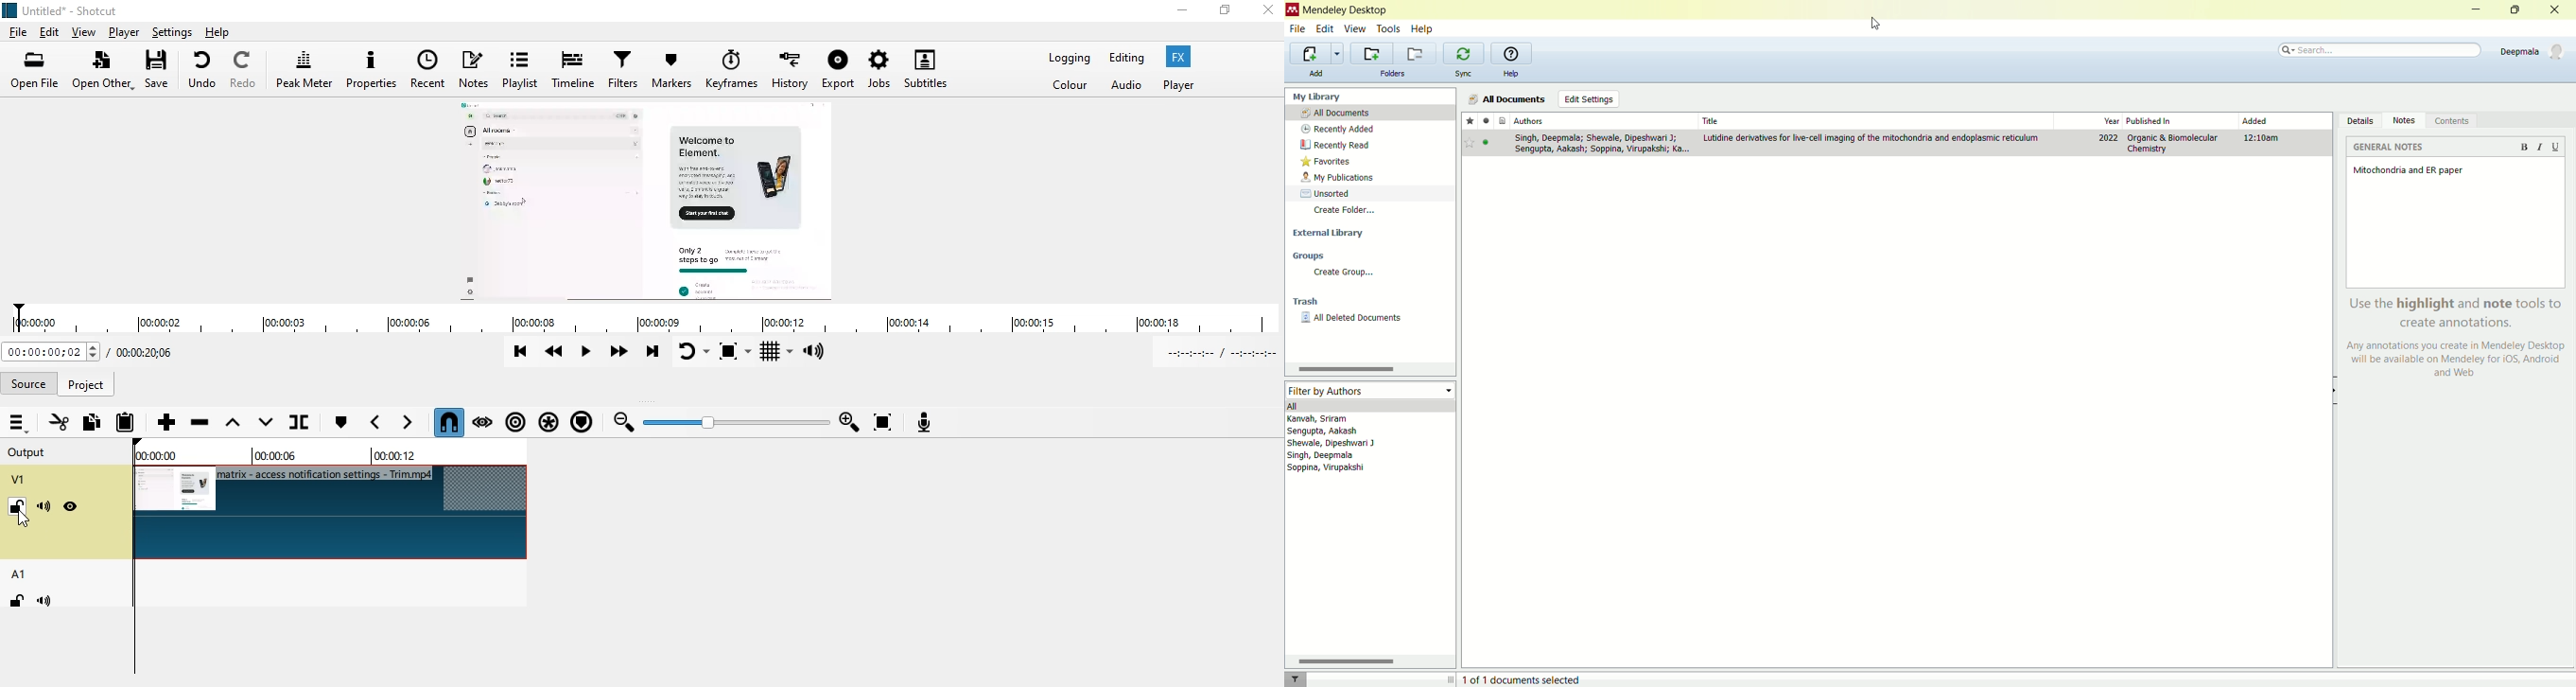  What do you see at coordinates (640, 317) in the screenshot?
I see `timeline` at bounding box center [640, 317].